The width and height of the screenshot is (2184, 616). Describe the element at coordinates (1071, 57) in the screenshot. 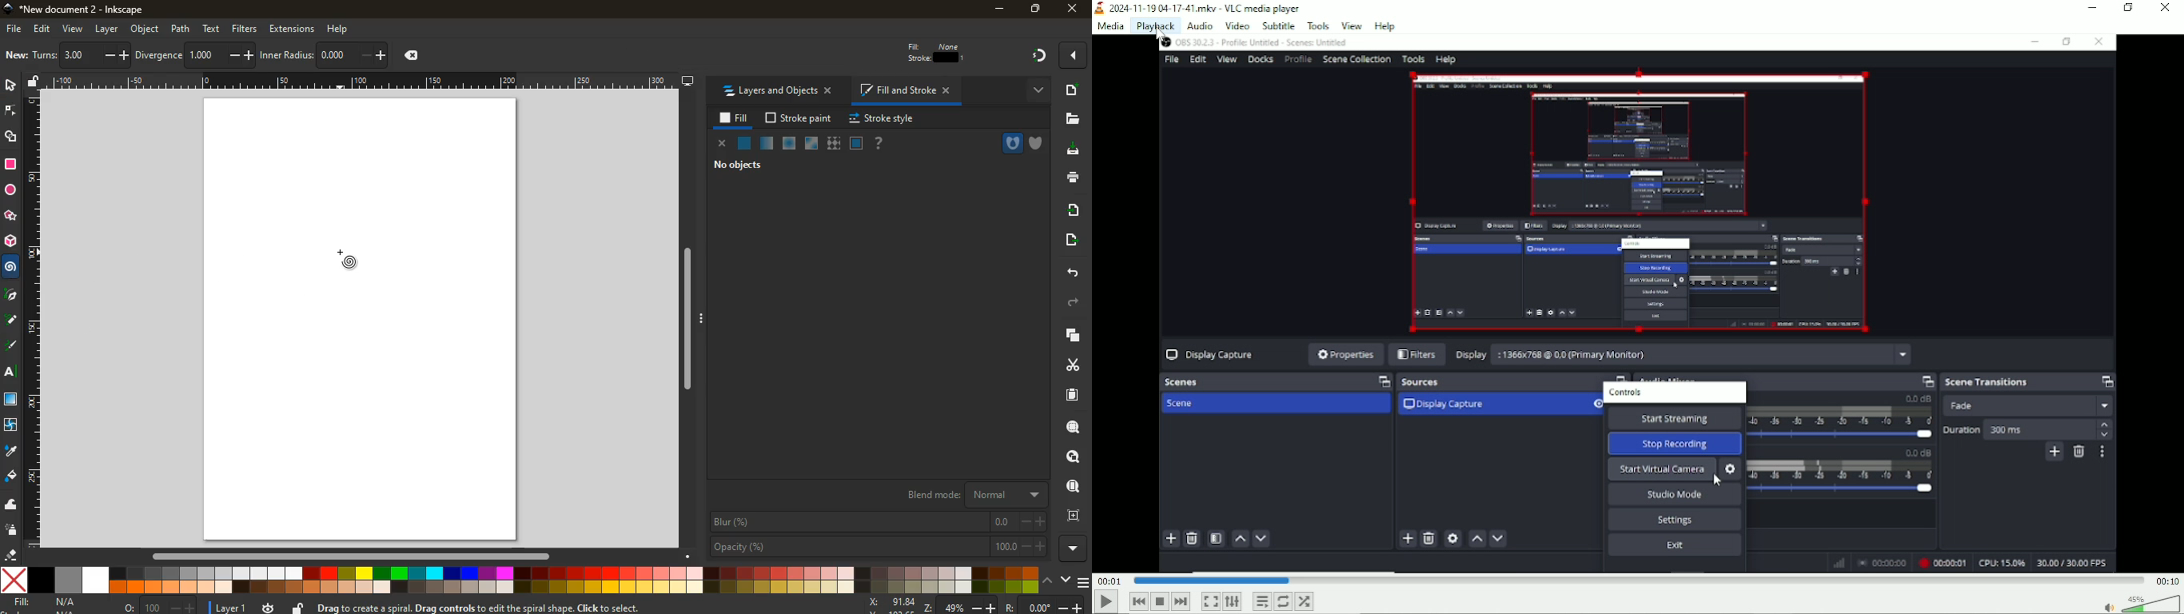

I see `more` at that location.